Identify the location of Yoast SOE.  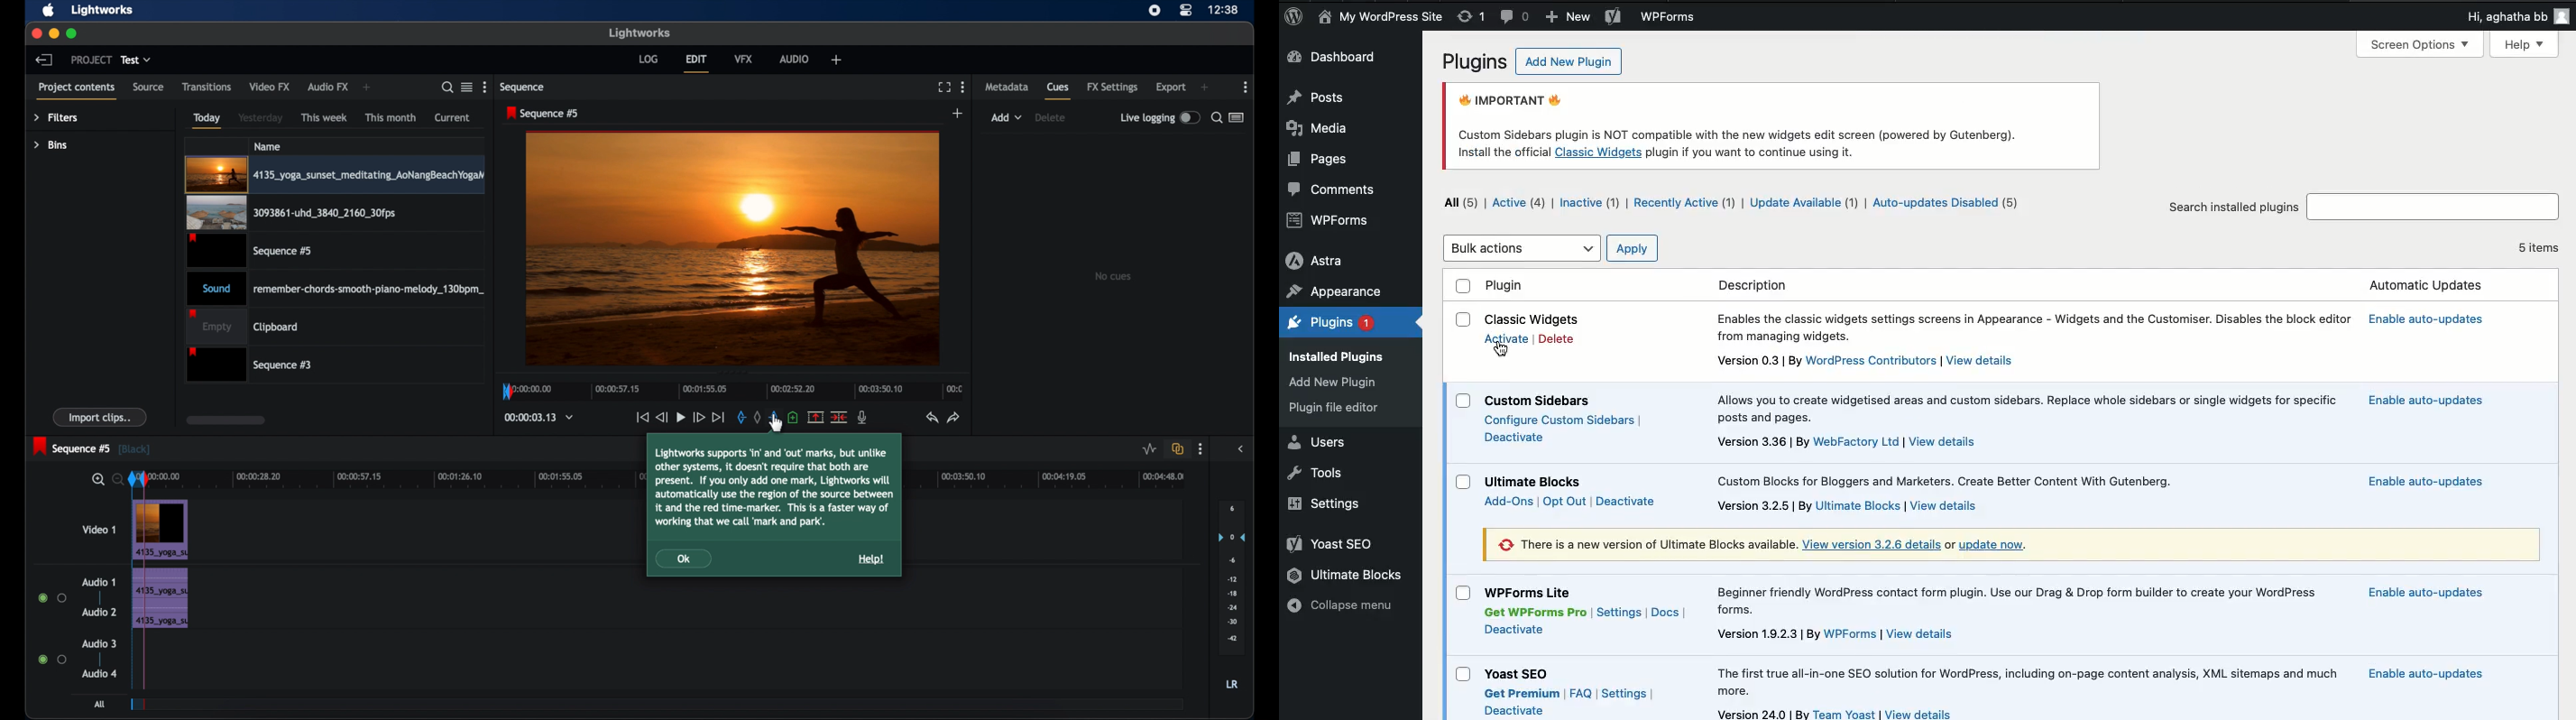
(1519, 671).